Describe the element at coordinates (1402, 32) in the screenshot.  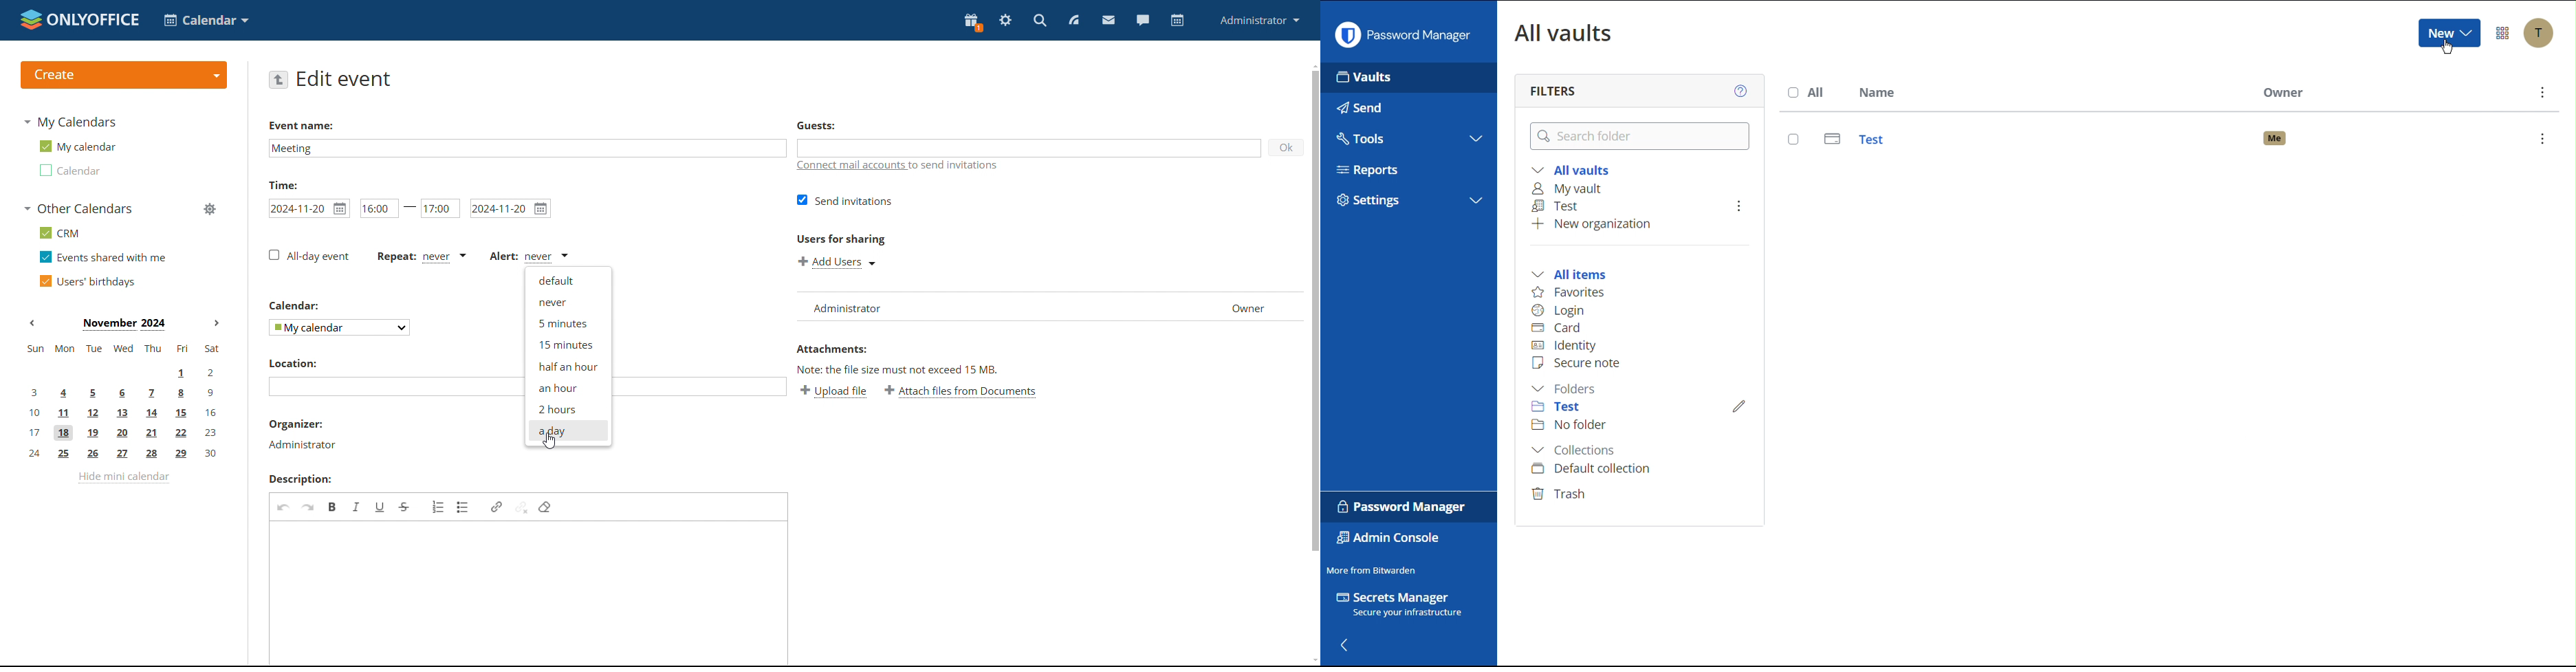
I see `Password Manager` at that location.